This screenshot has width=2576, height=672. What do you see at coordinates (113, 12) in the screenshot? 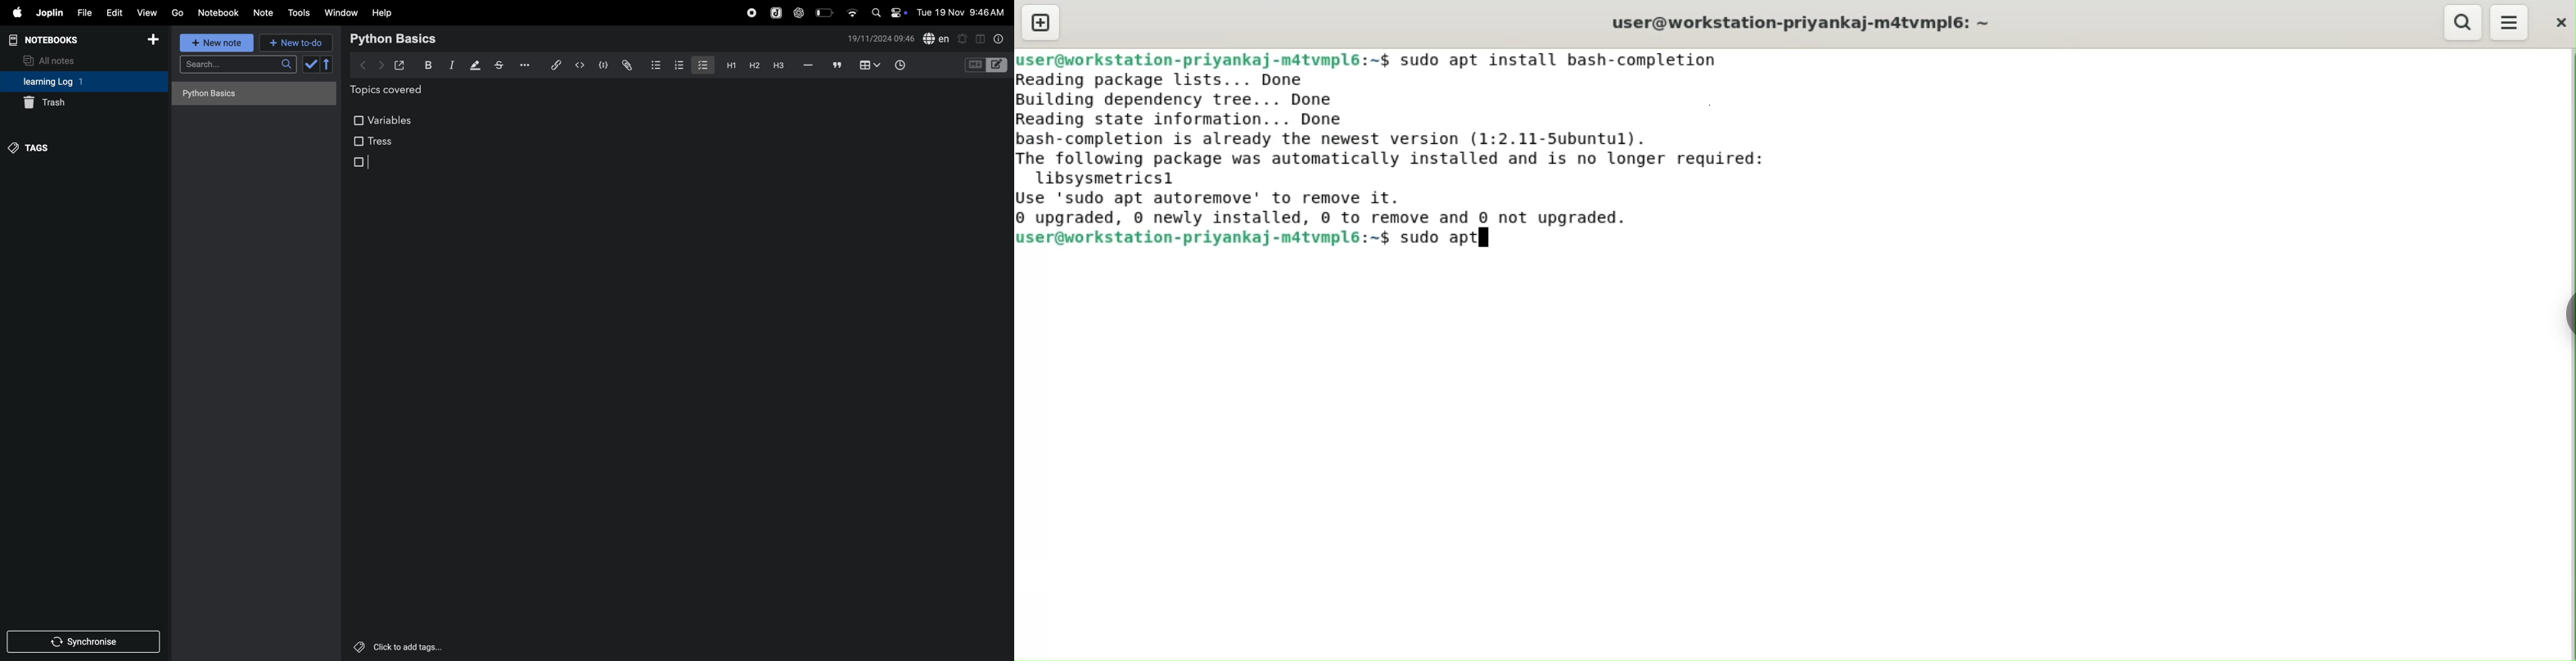
I see `edit` at bounding box center [113, 12].